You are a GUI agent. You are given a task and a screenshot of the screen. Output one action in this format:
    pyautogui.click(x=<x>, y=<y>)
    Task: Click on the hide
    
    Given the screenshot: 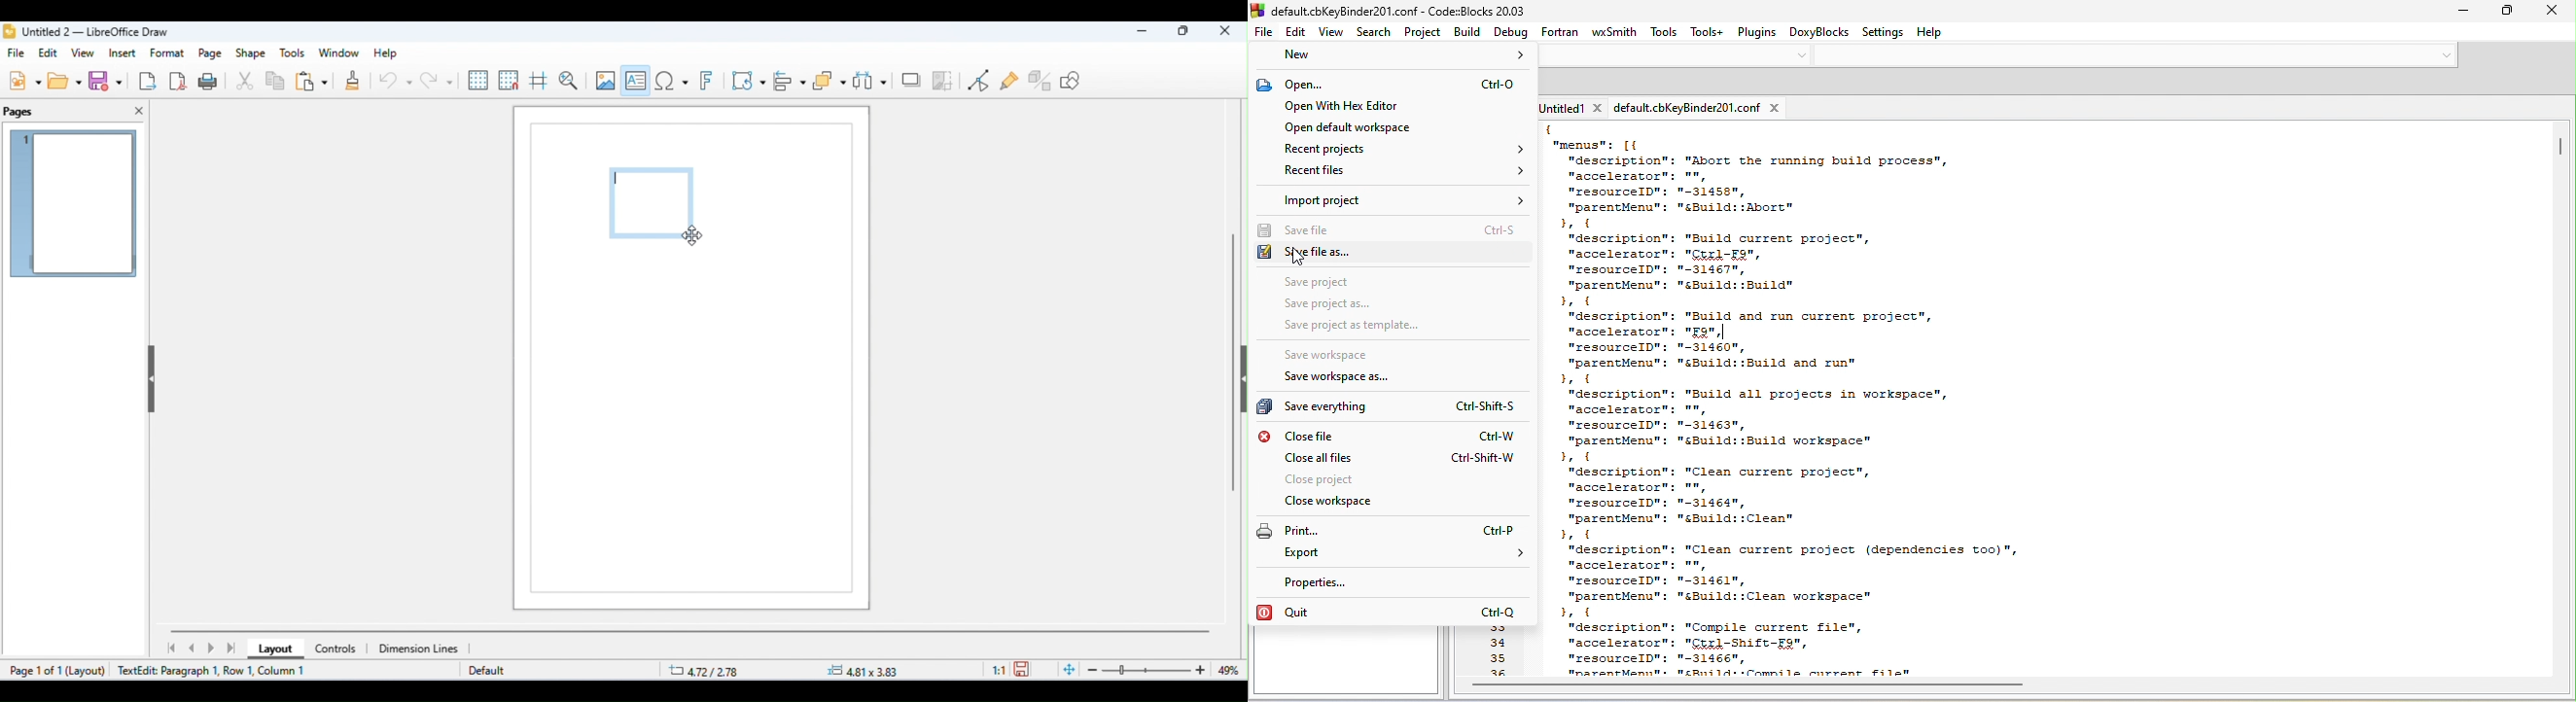 What is the action you would take?
    pyautogui.click(x=1240, y=382)
    